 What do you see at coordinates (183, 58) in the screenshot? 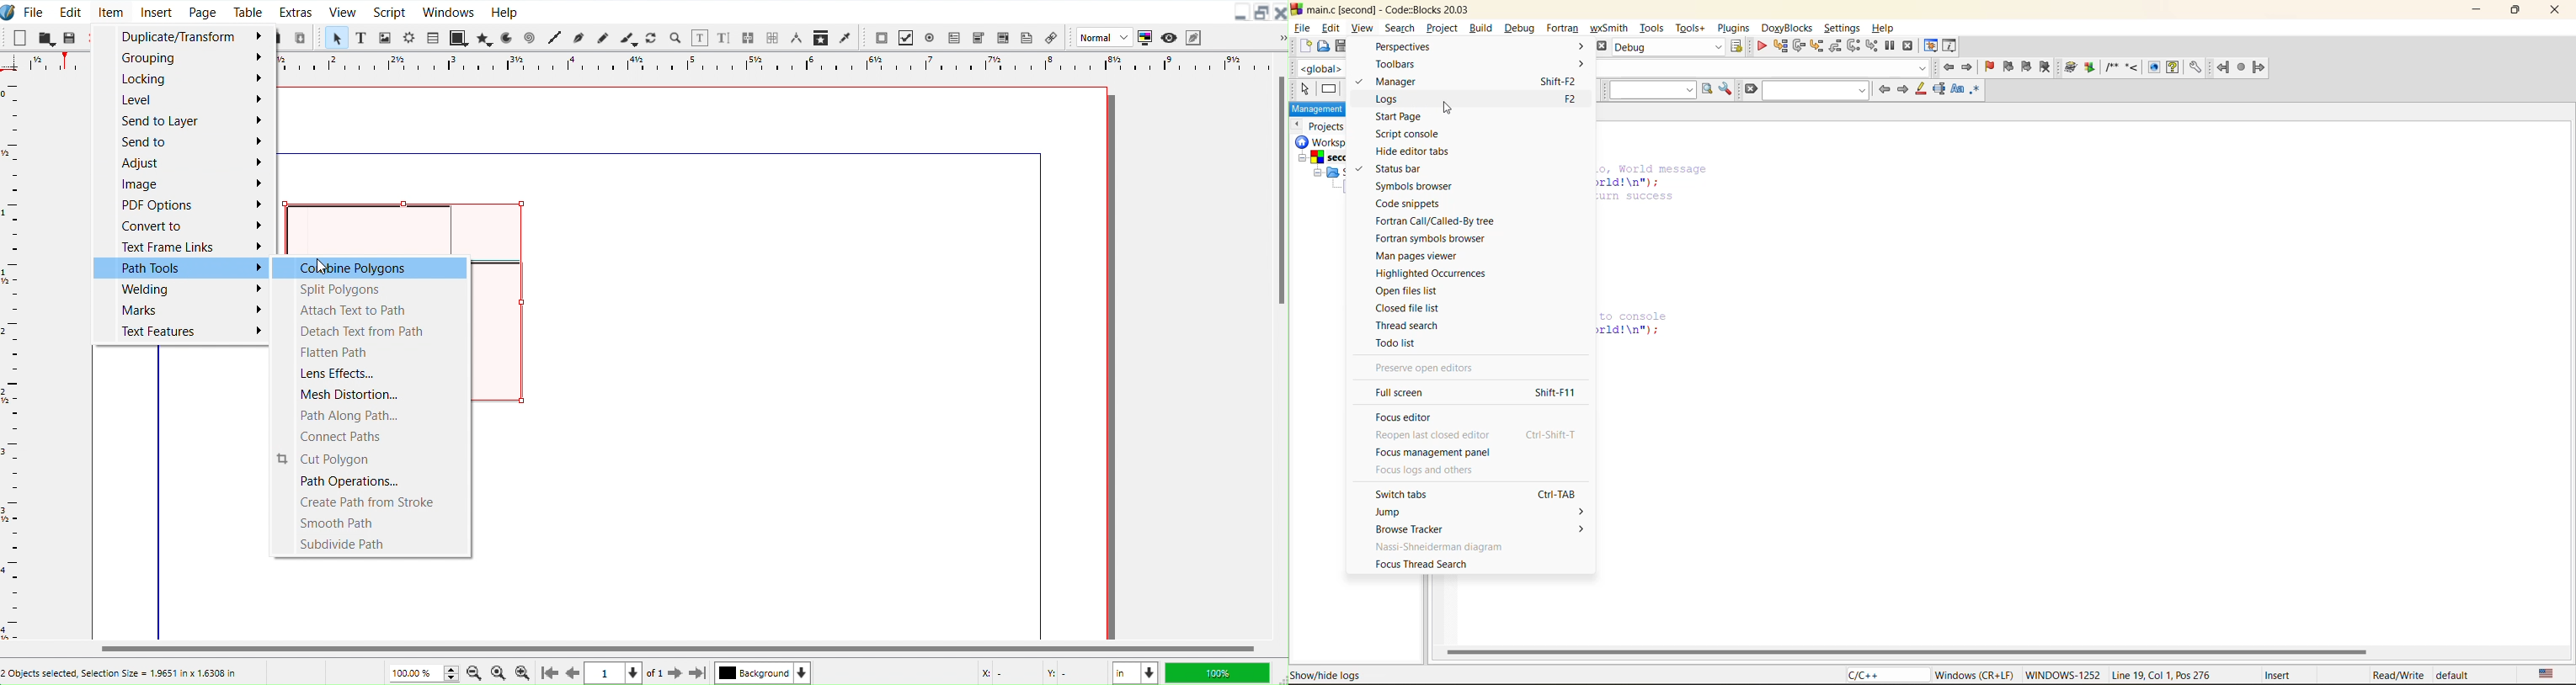
I see `Grouping` at bounding box center [183, 58].